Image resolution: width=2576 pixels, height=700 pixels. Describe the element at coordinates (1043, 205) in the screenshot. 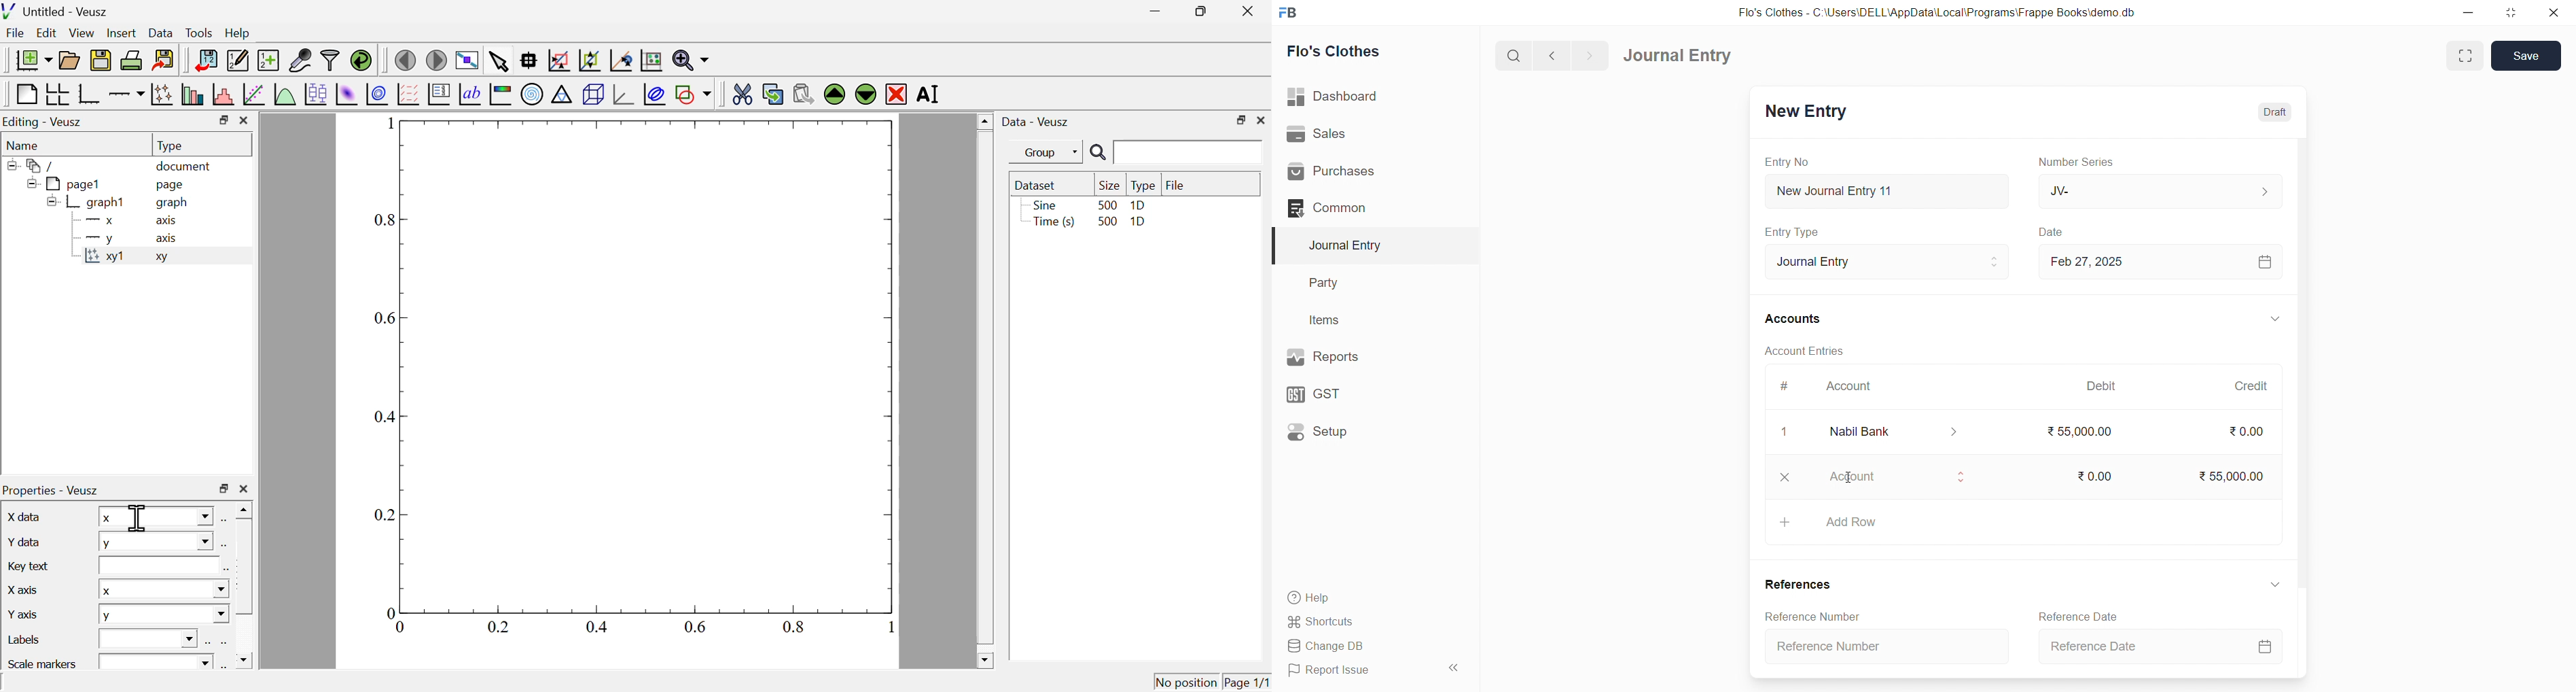

I see `sine` at that location.